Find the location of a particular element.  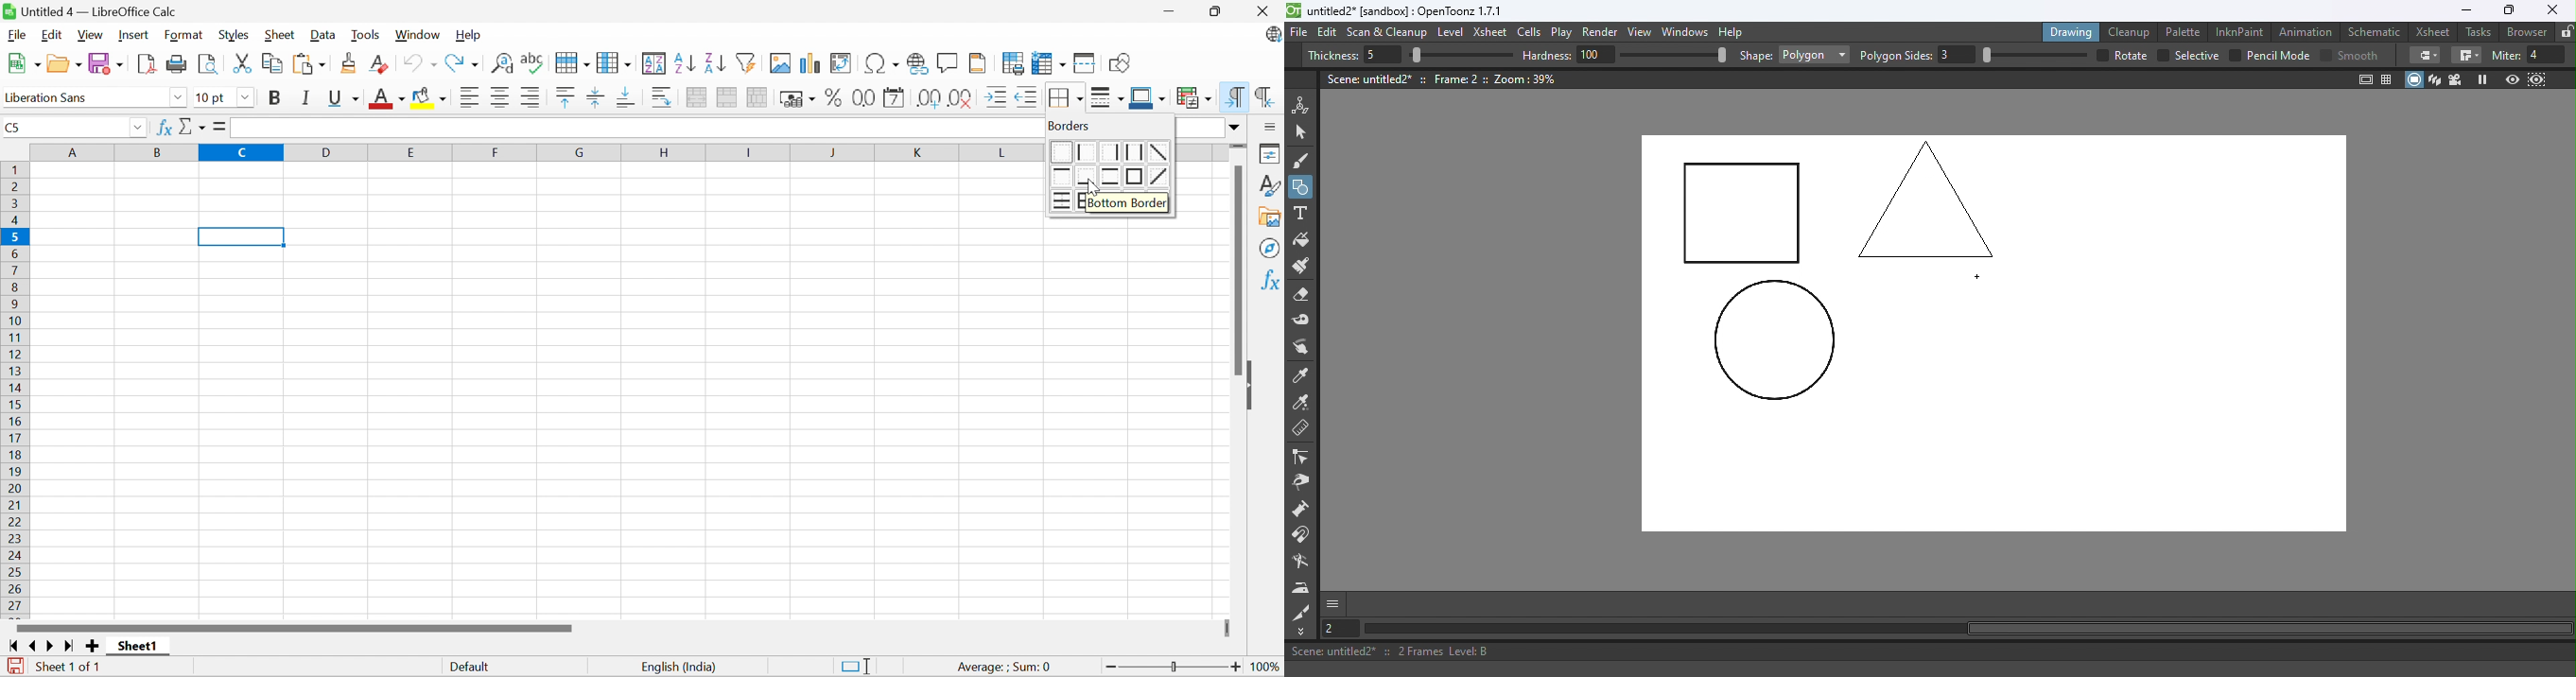

Scroll bar is located at coordinates (294, 627).